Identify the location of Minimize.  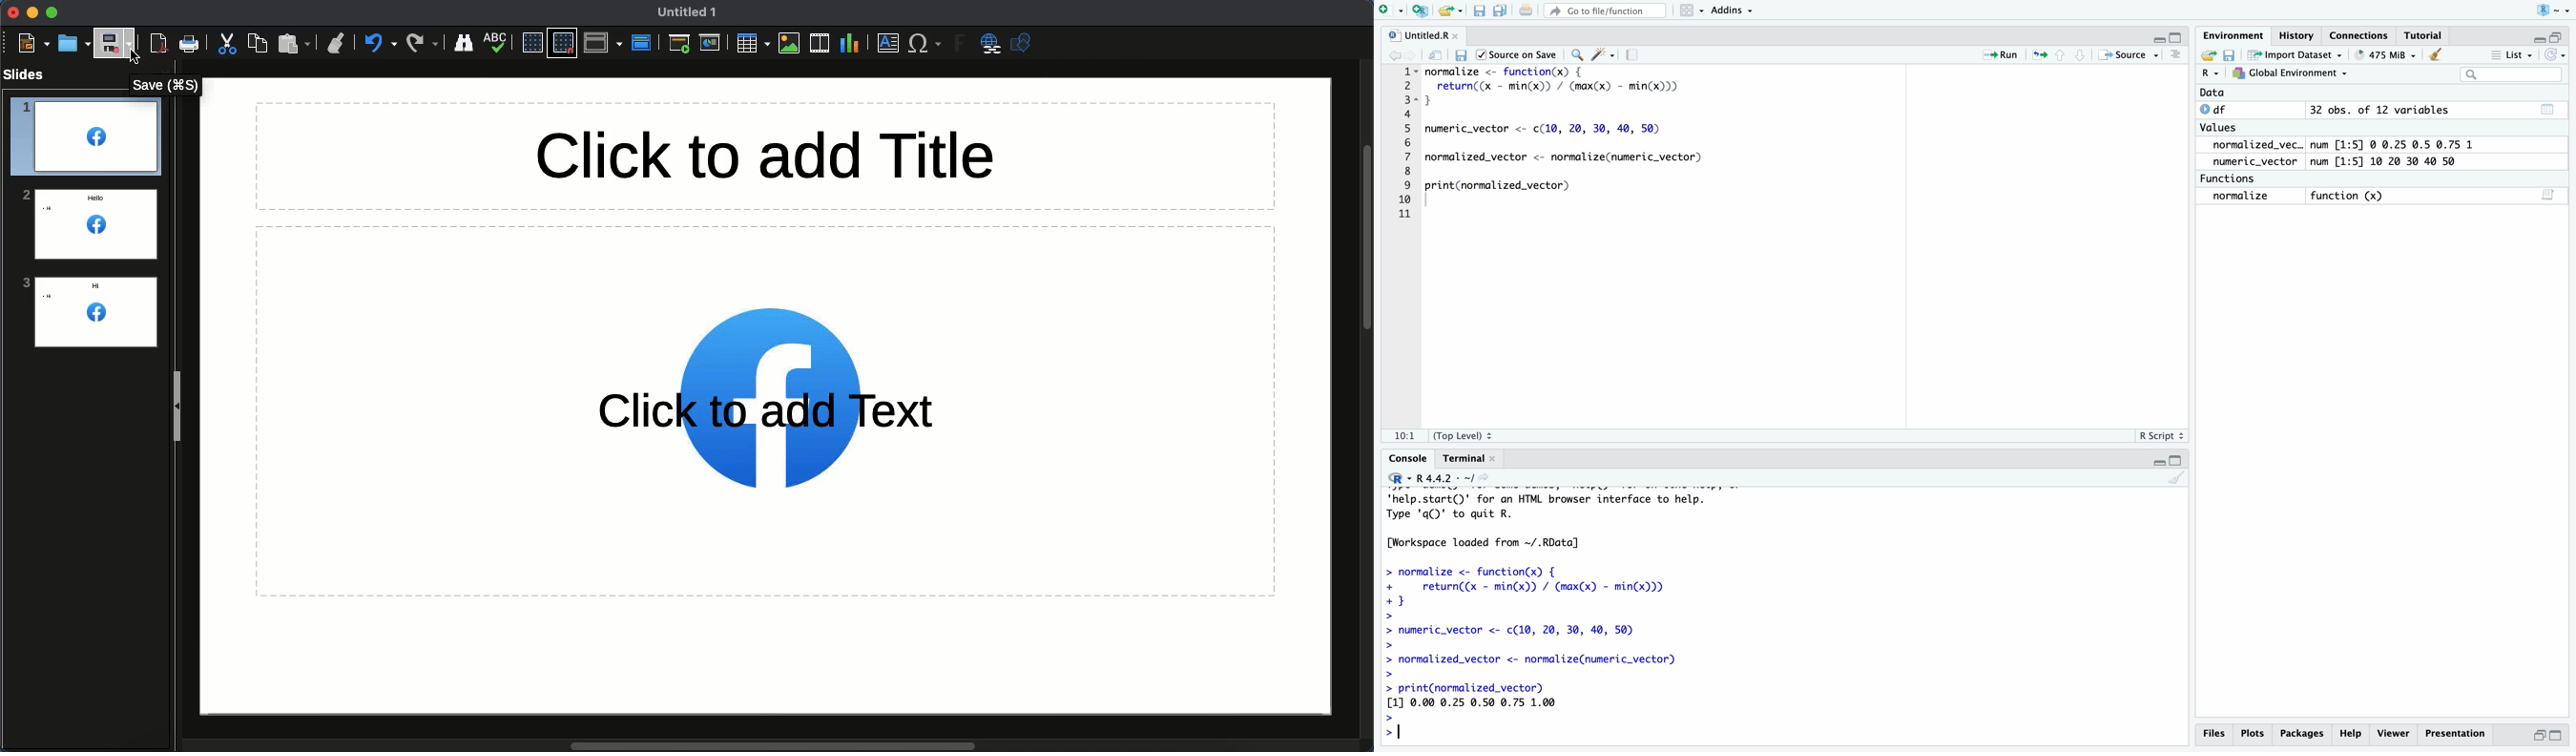
(2157, 38).